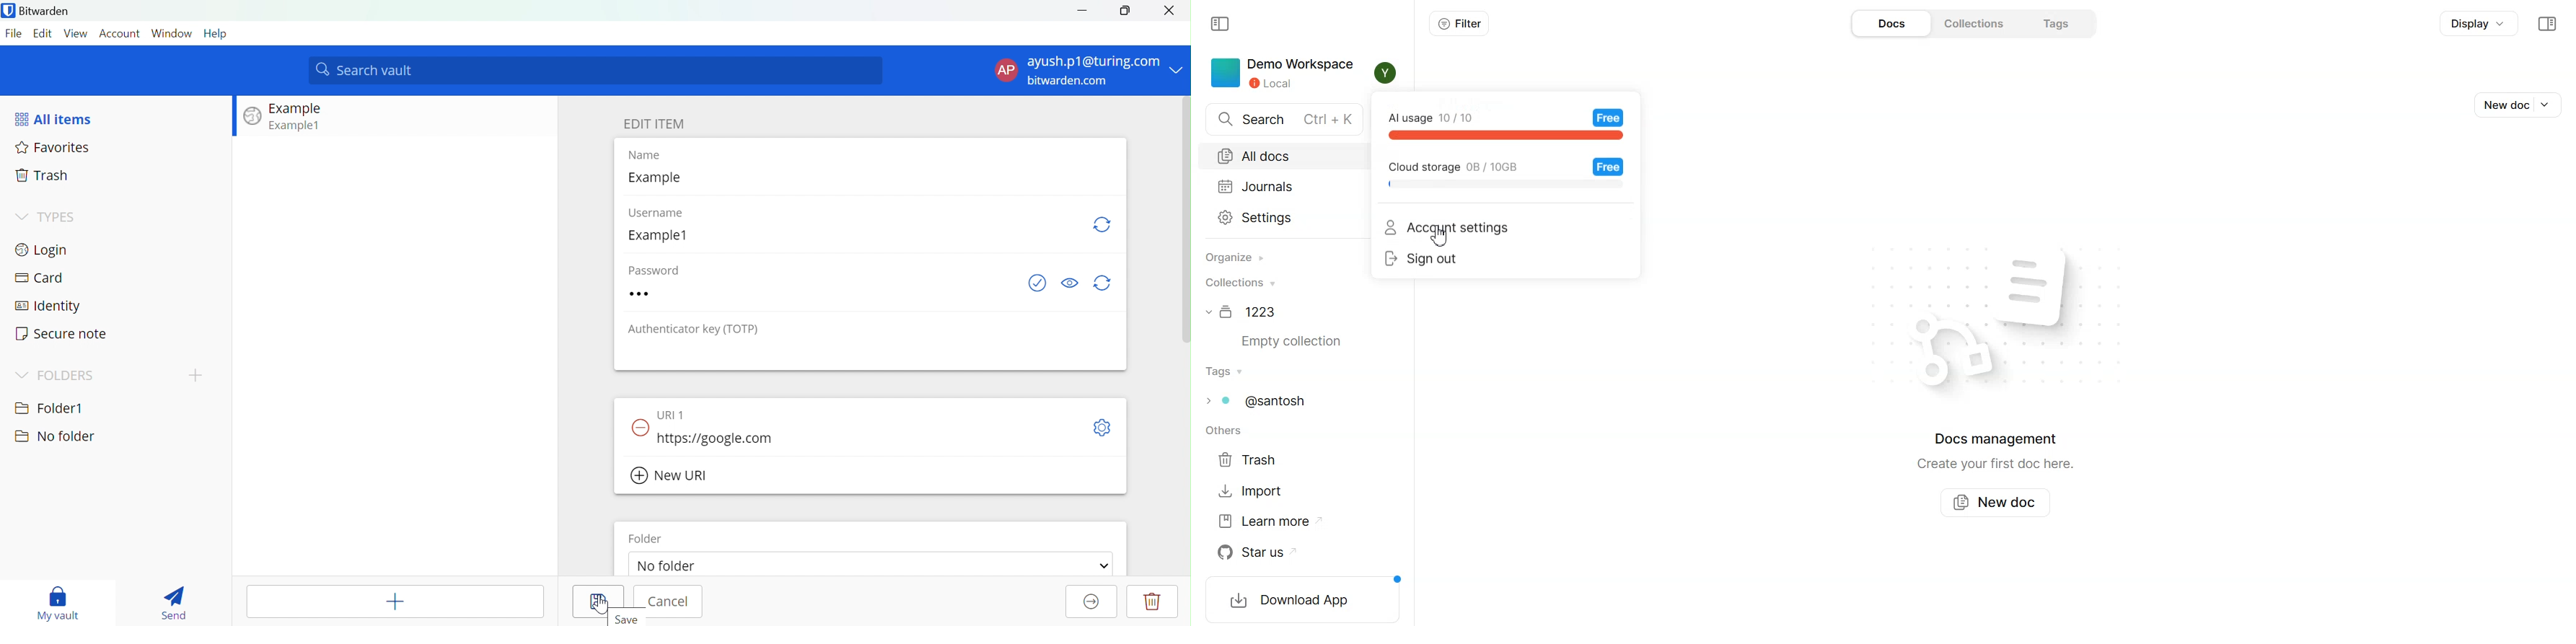 Image resolution: width=2576 pixels, height=644 pixels. I want to click on Favorites, so click(55, 149).